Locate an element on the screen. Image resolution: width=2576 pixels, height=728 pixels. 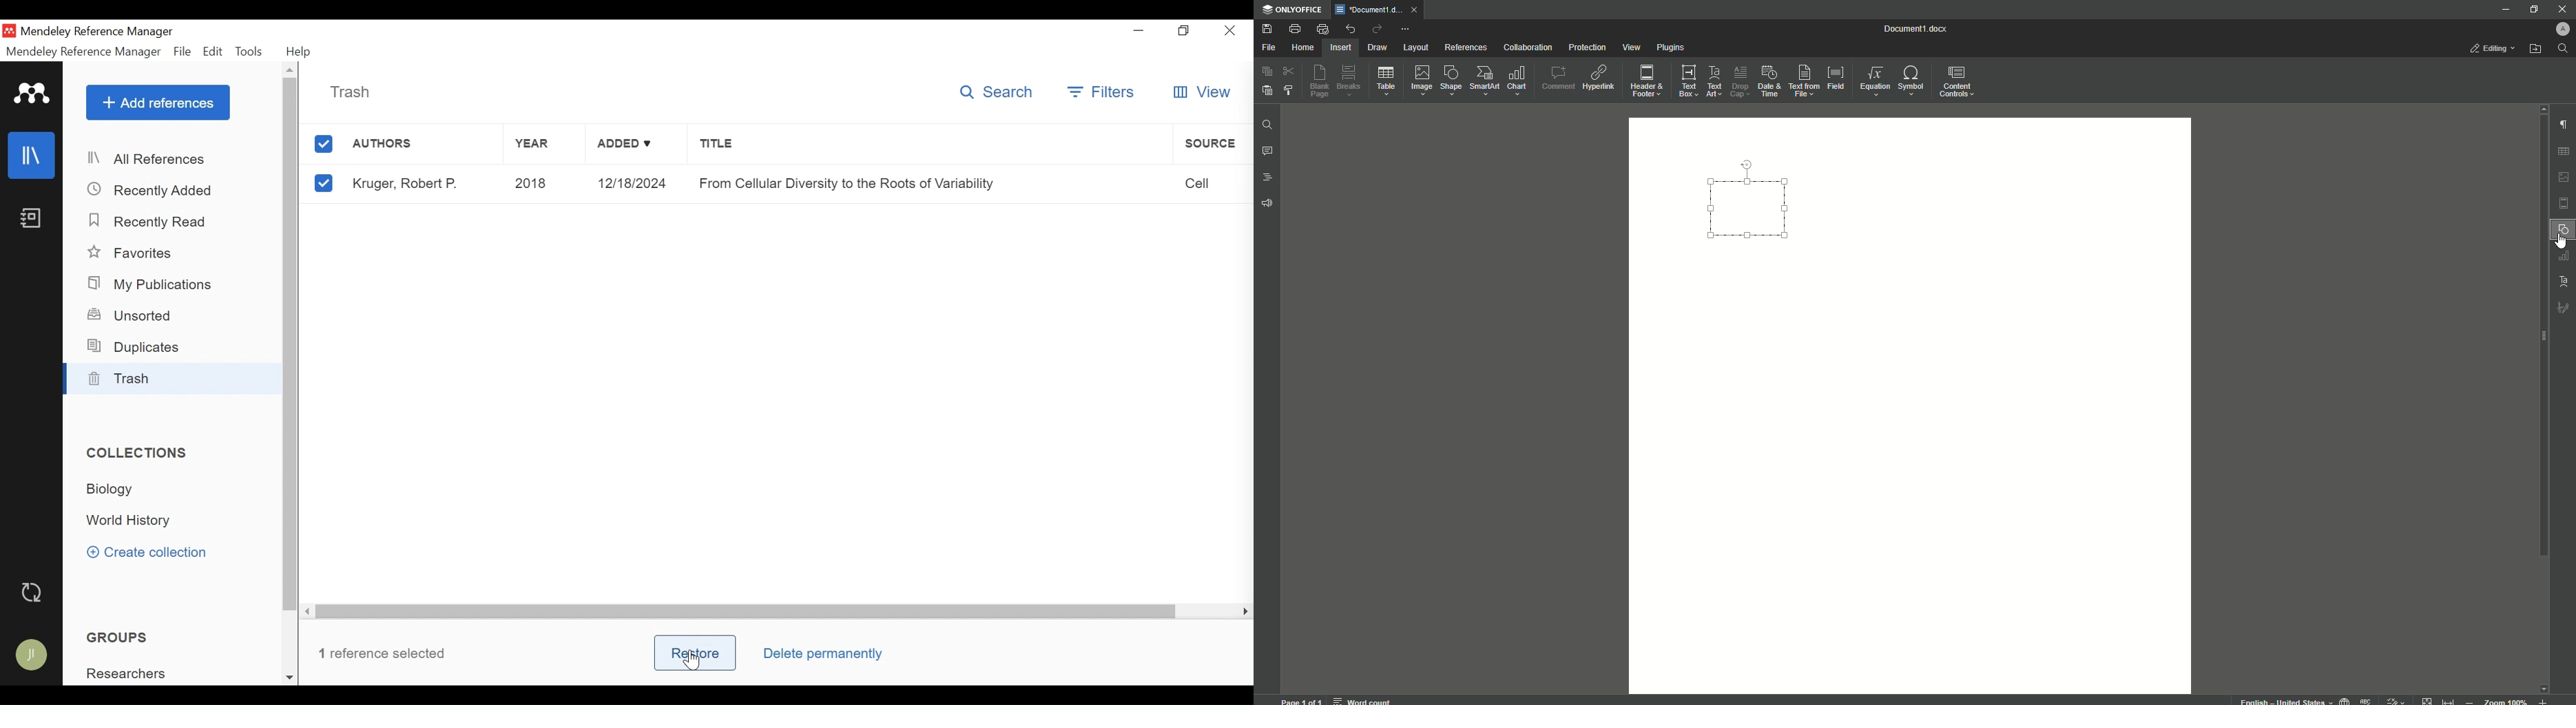
zoom out or zoom in is located at coordinates (2510, 700).